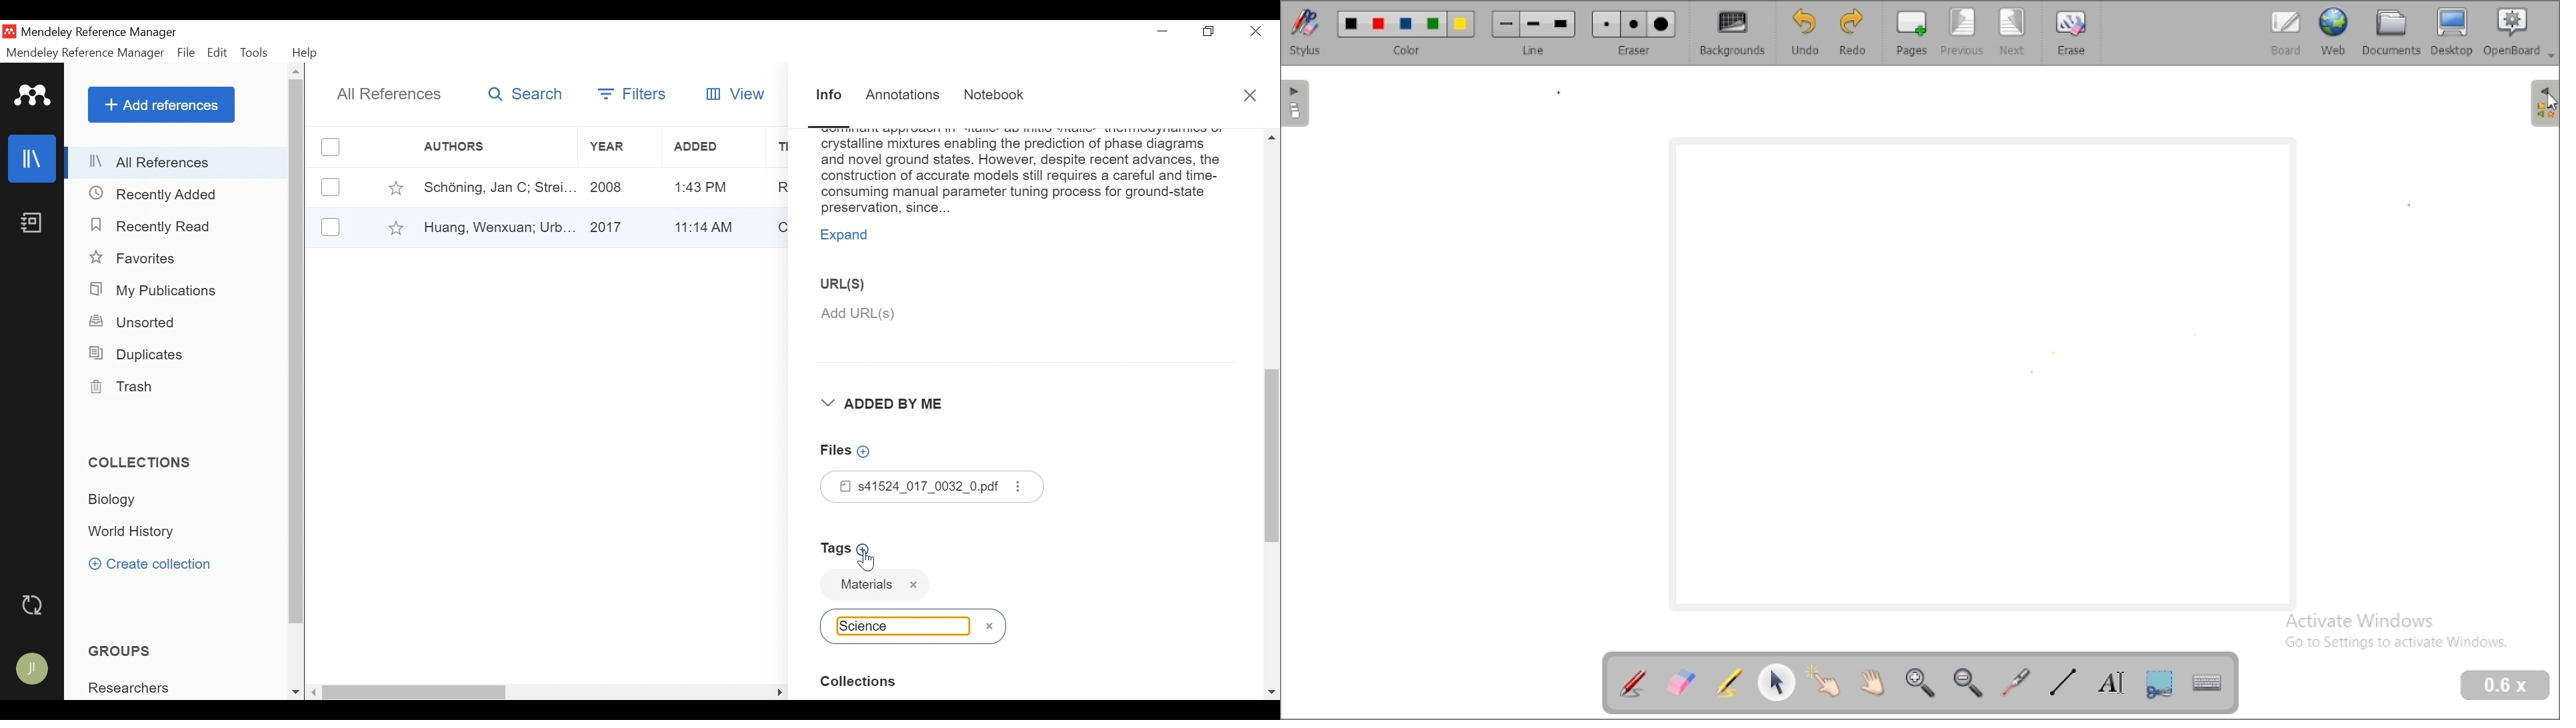  Describe the element at coordinates (911, 625) in the screenshot. I see `Tag name` at that location.